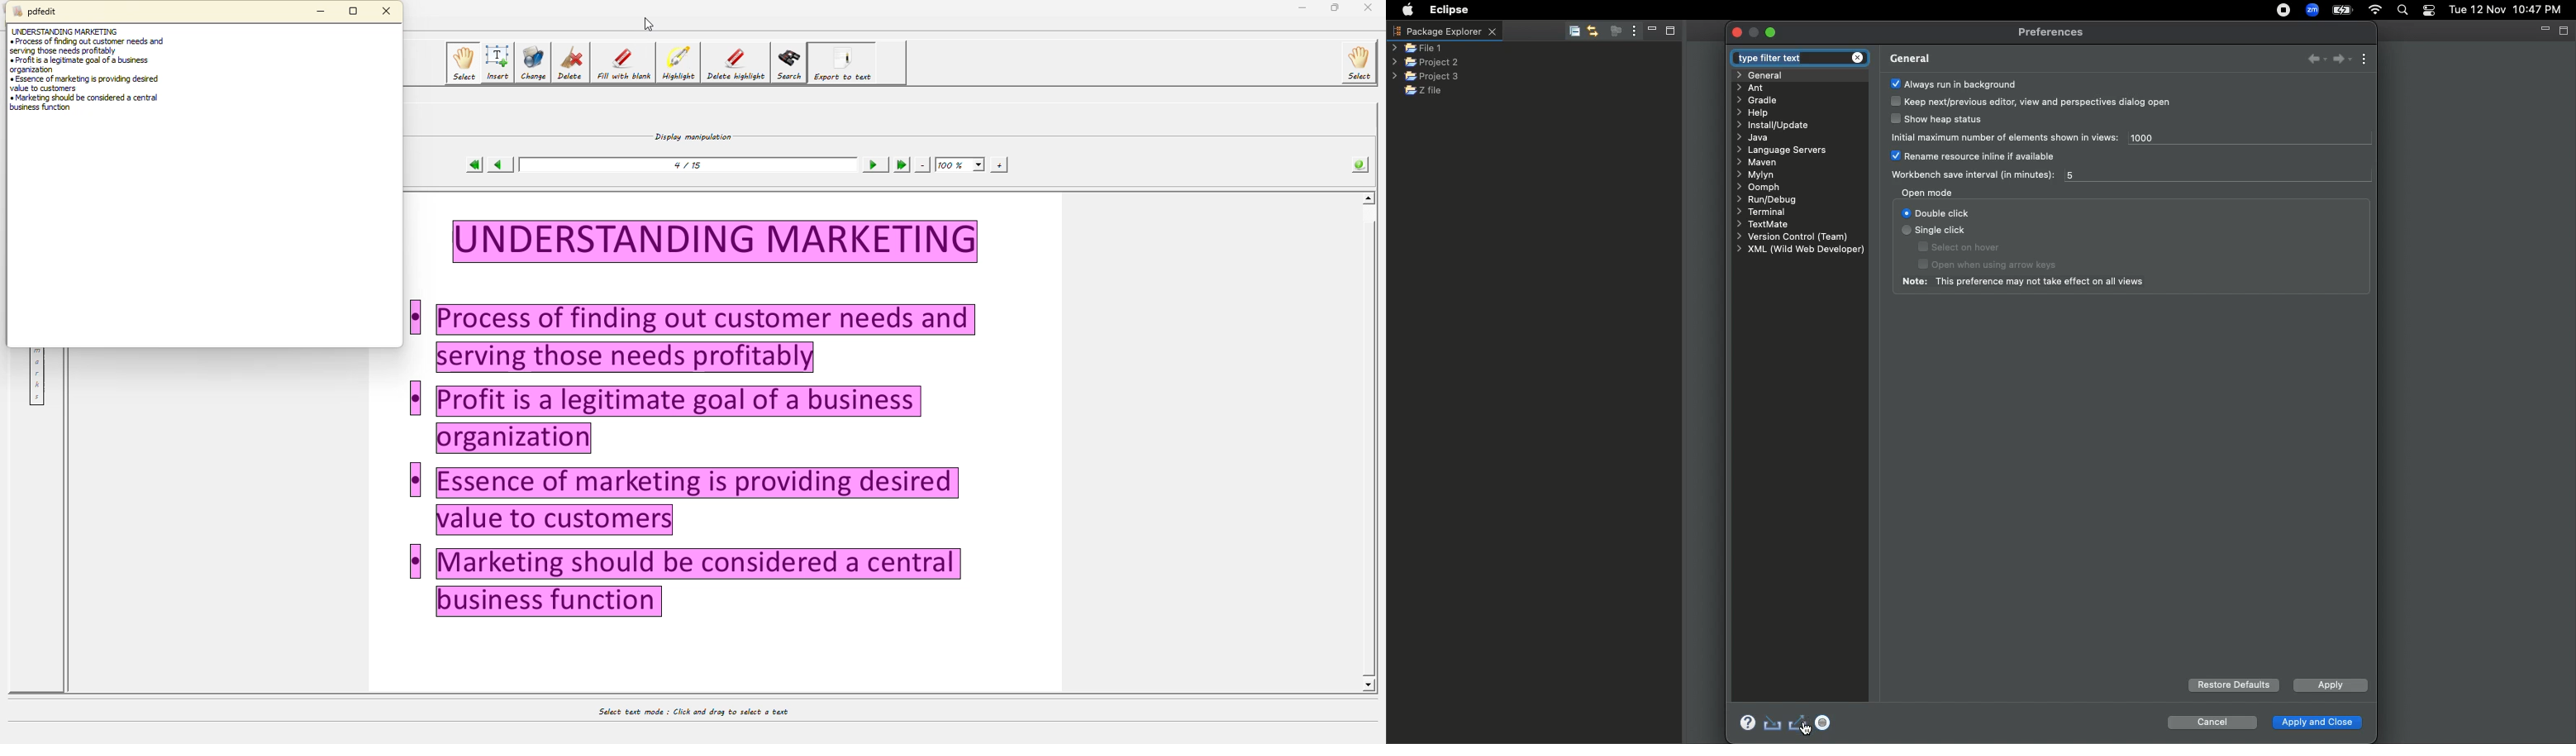 Image resolution: width=2576 pixels, height=756 pixels. I want to click on Terminal, so click(1760, 212).